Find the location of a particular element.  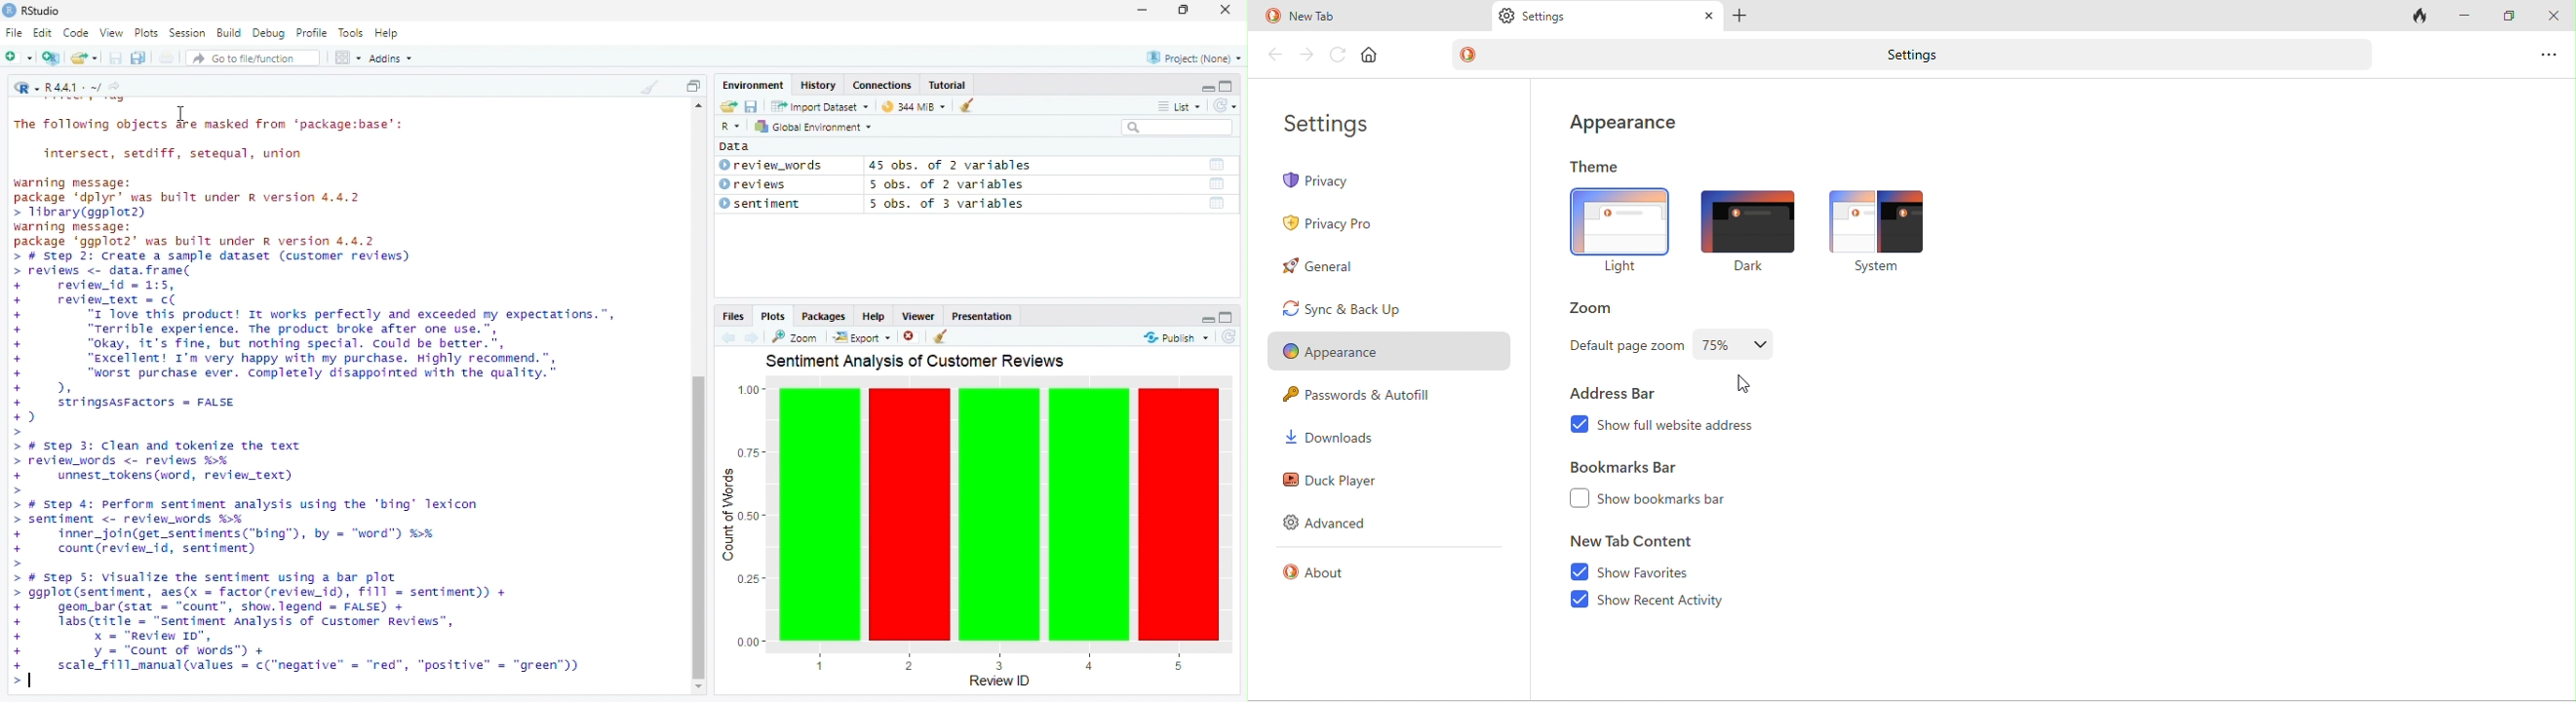

Clean is located at coordinates (941, 335).